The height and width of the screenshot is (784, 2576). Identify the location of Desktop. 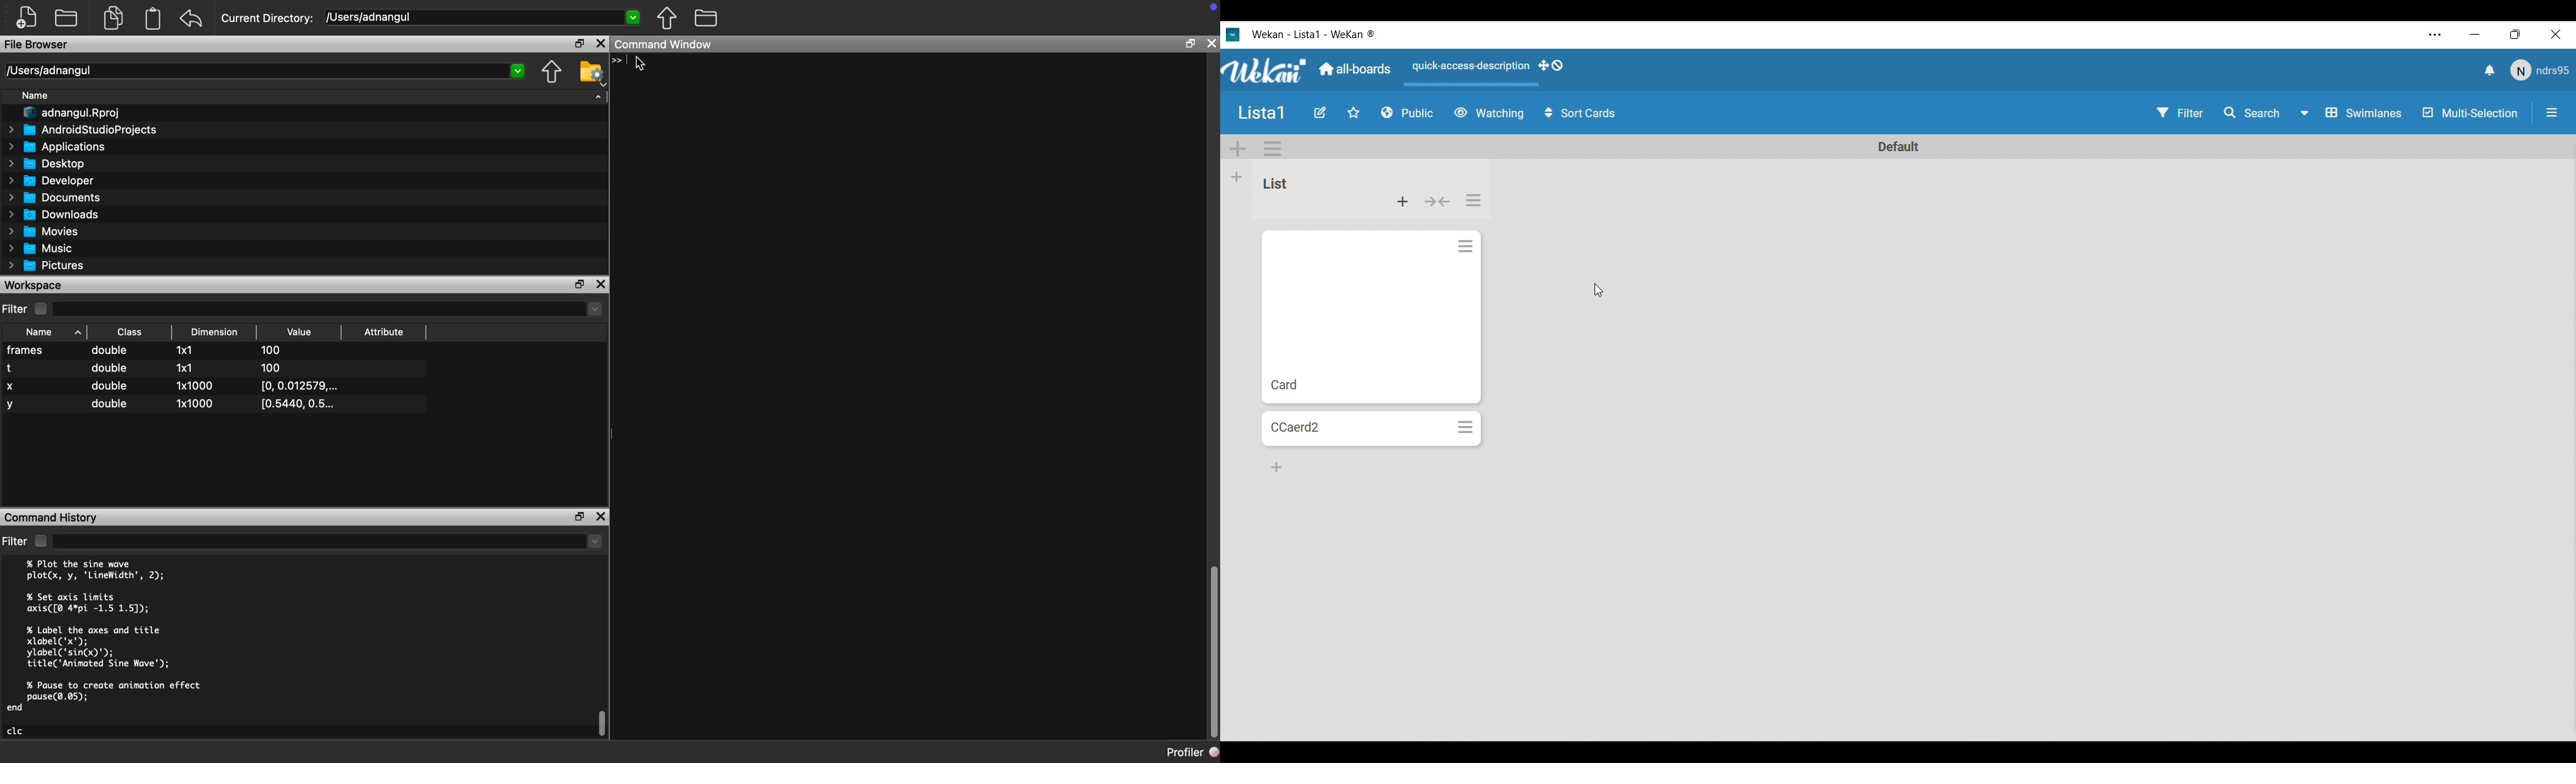
(48, 164).